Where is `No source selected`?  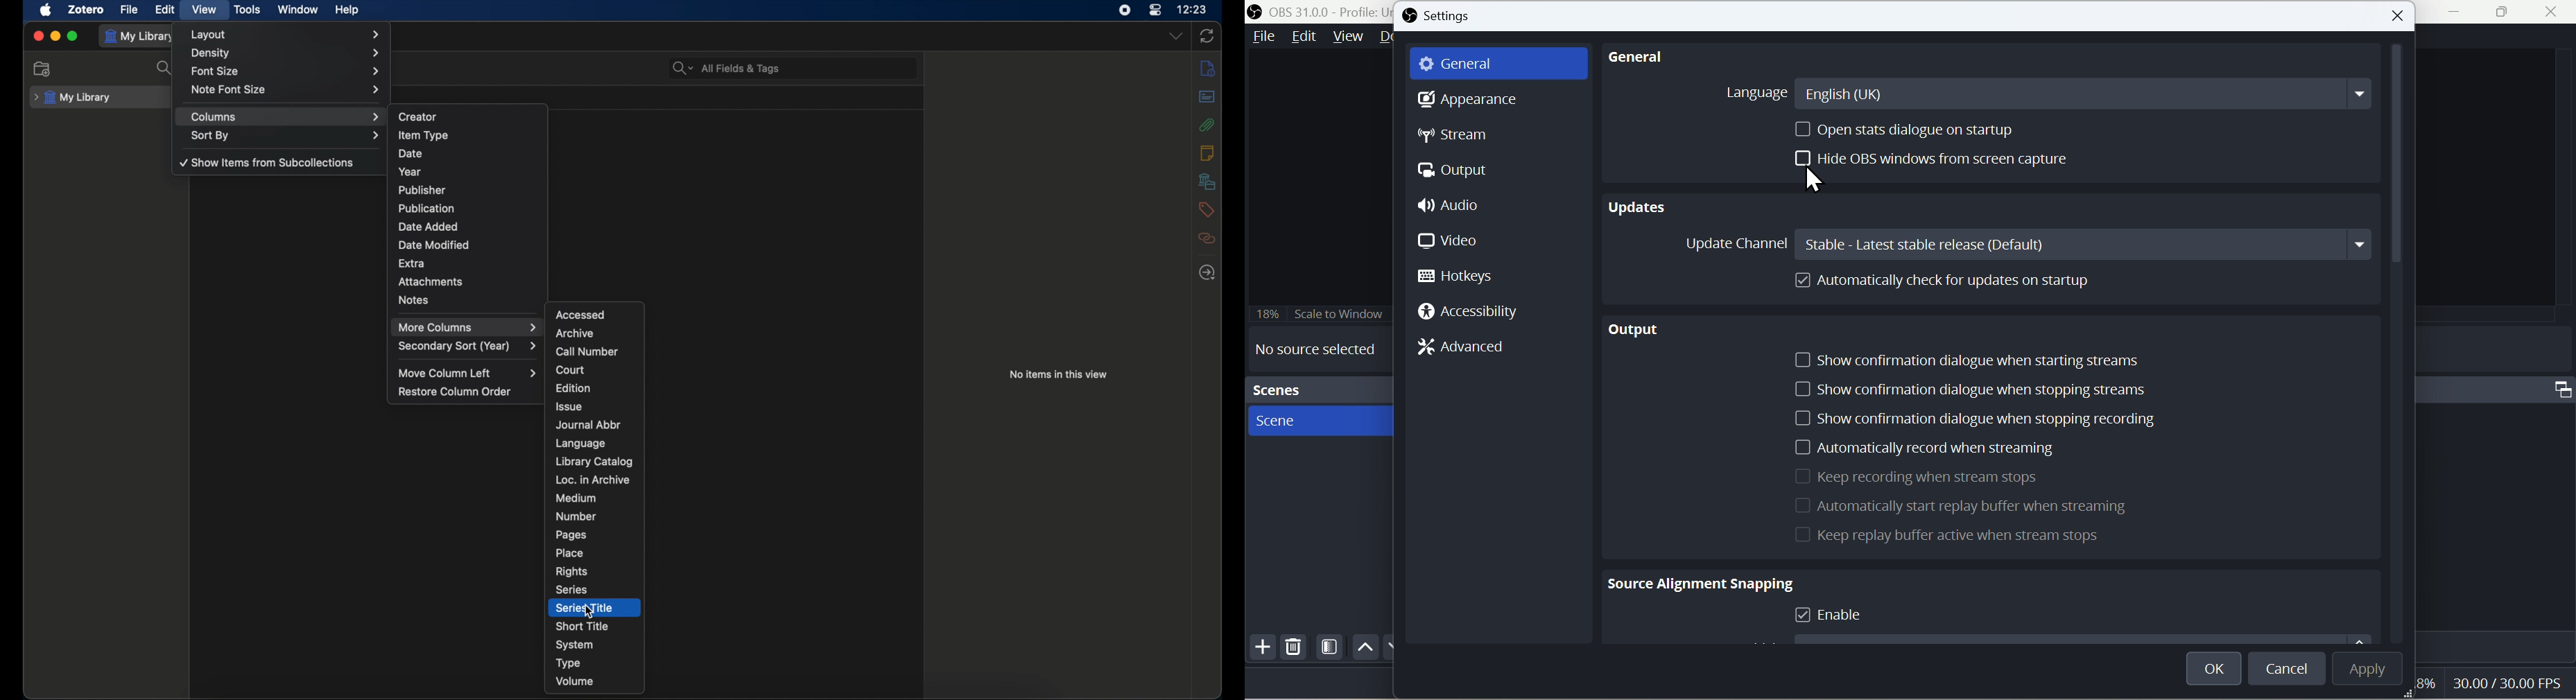
No source selected is located at coordinates (1320, 351).